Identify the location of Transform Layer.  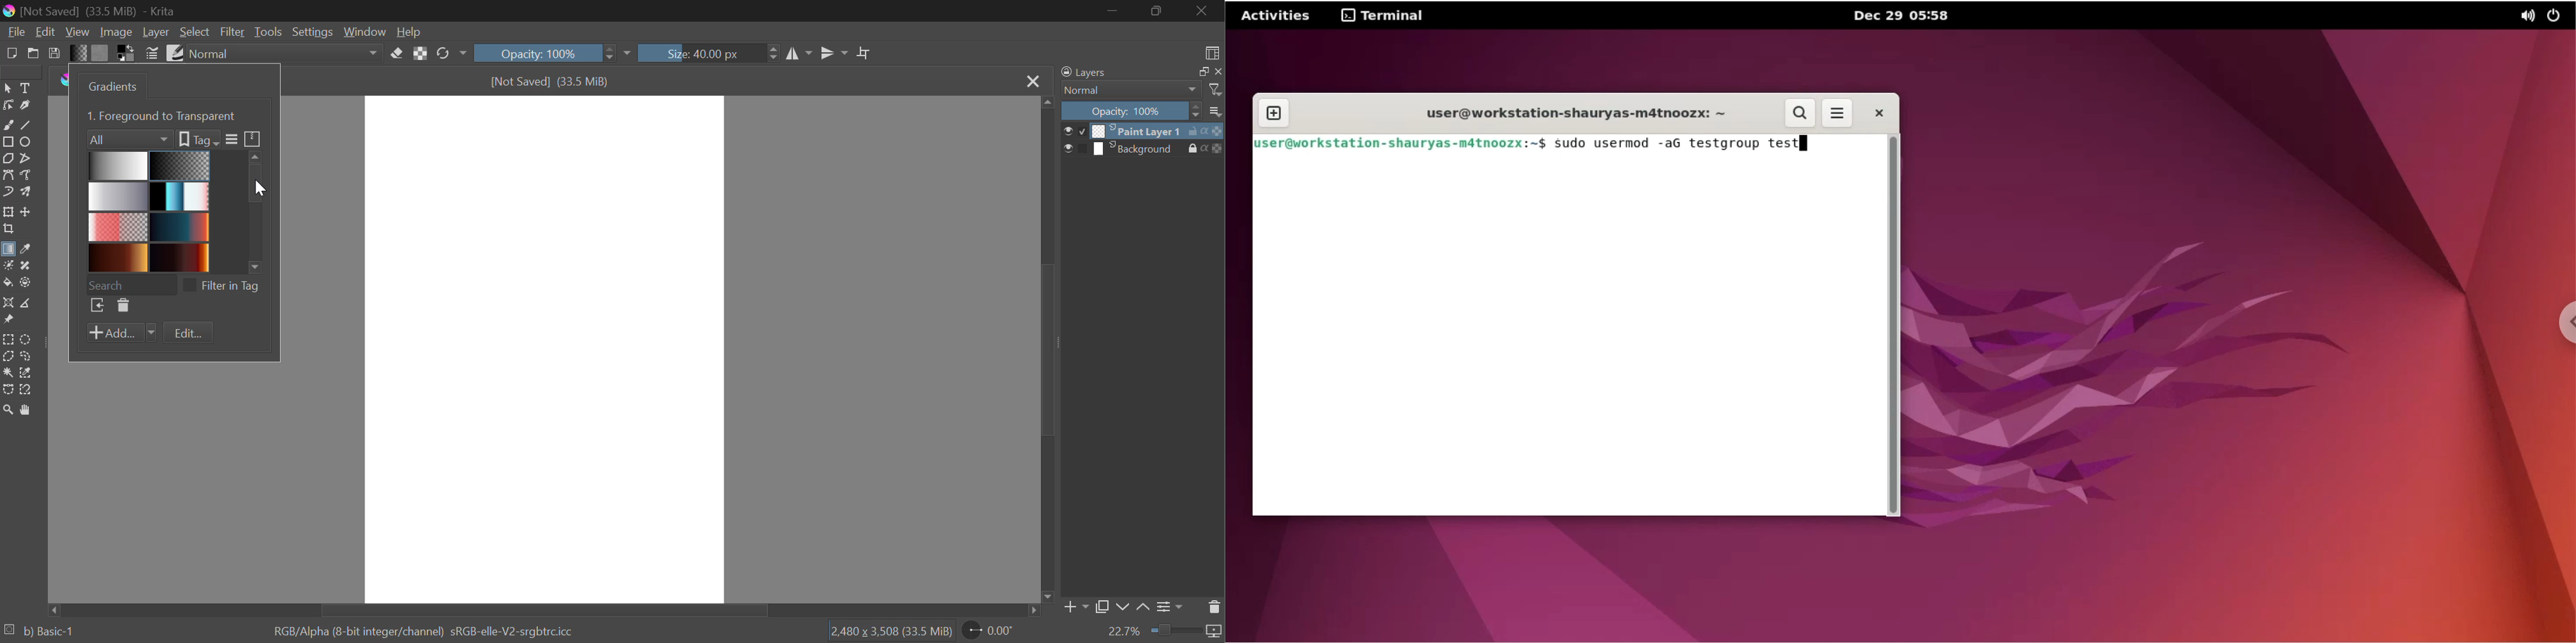
(8, 212).